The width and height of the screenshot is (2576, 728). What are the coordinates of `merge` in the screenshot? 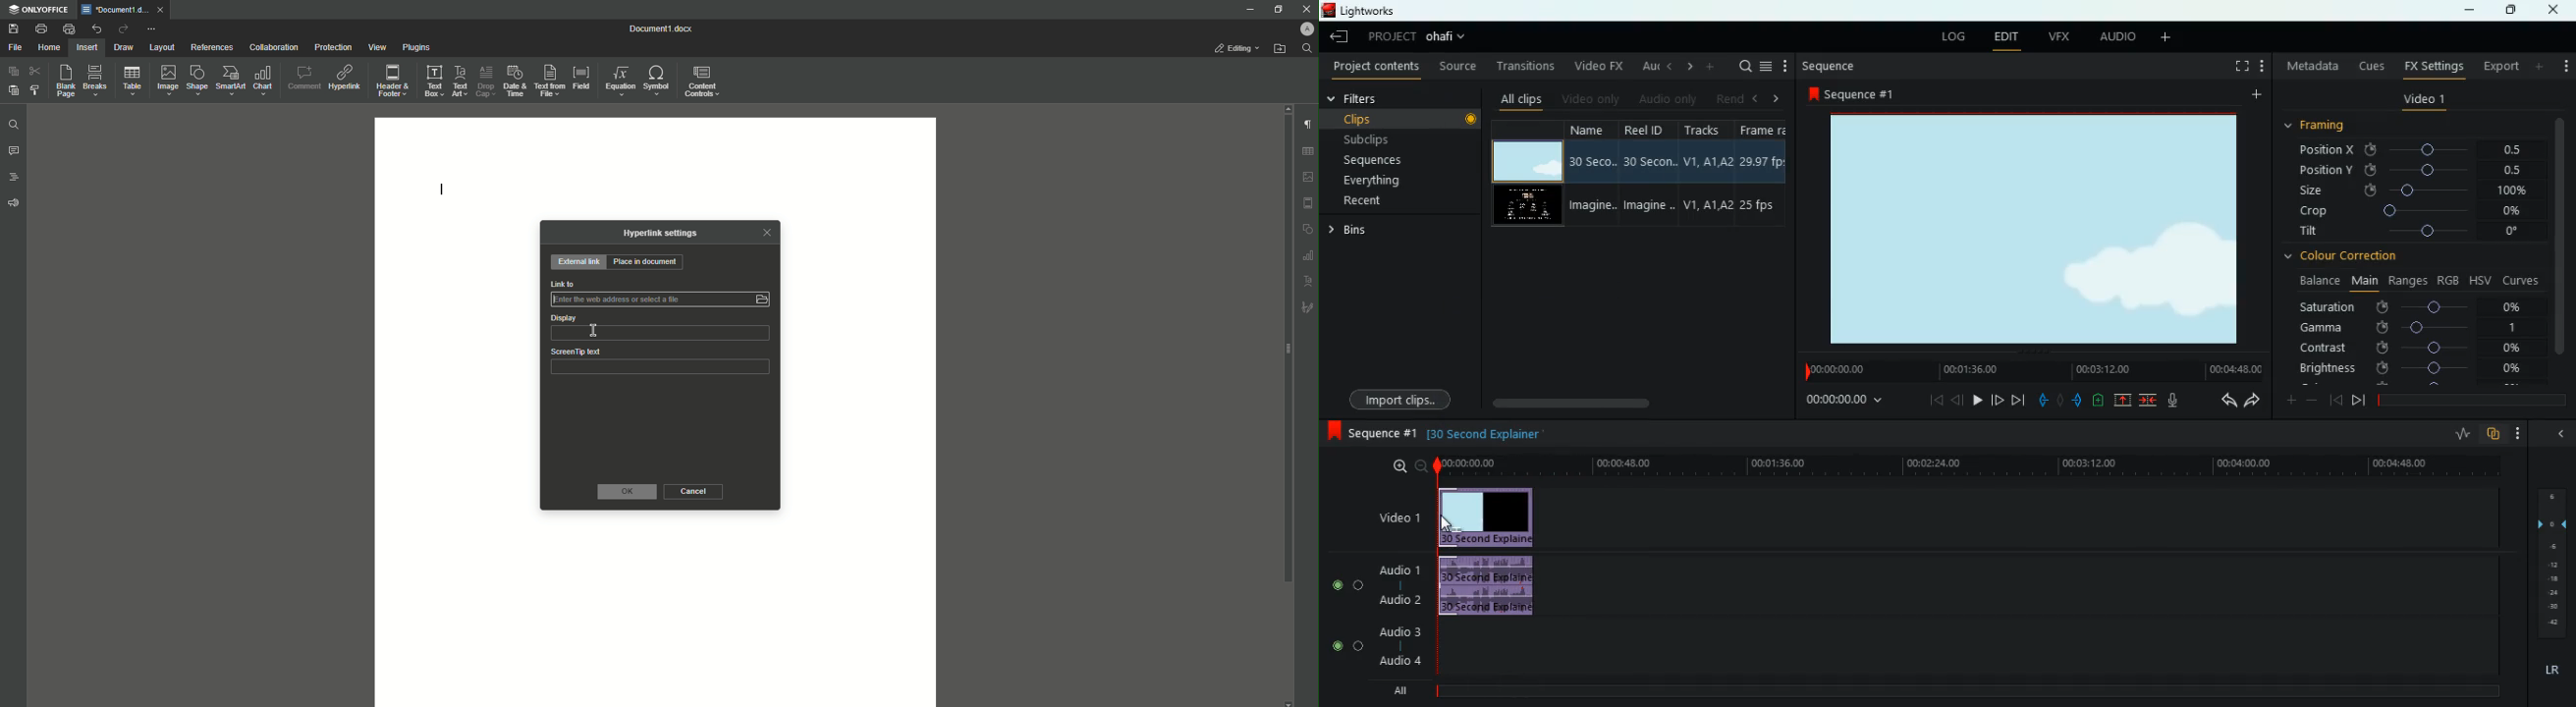 It's located at (2151, 402).